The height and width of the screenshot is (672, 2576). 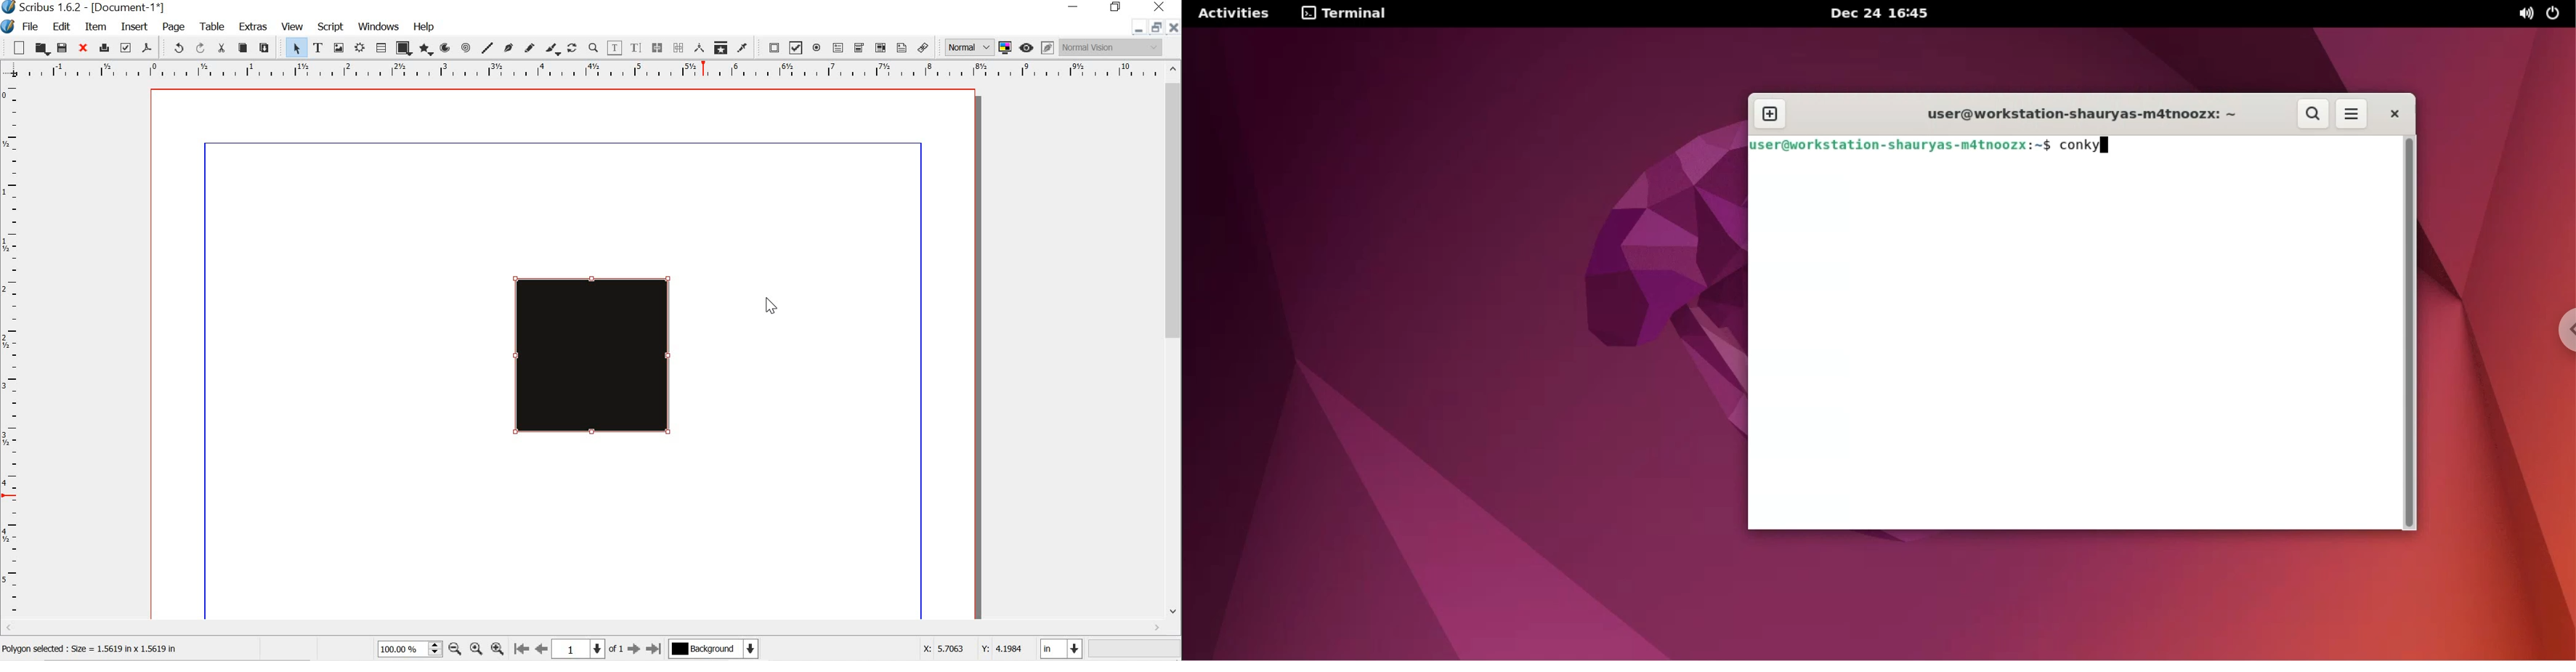 I want to click on go to next page, so click(x=634, y=650).